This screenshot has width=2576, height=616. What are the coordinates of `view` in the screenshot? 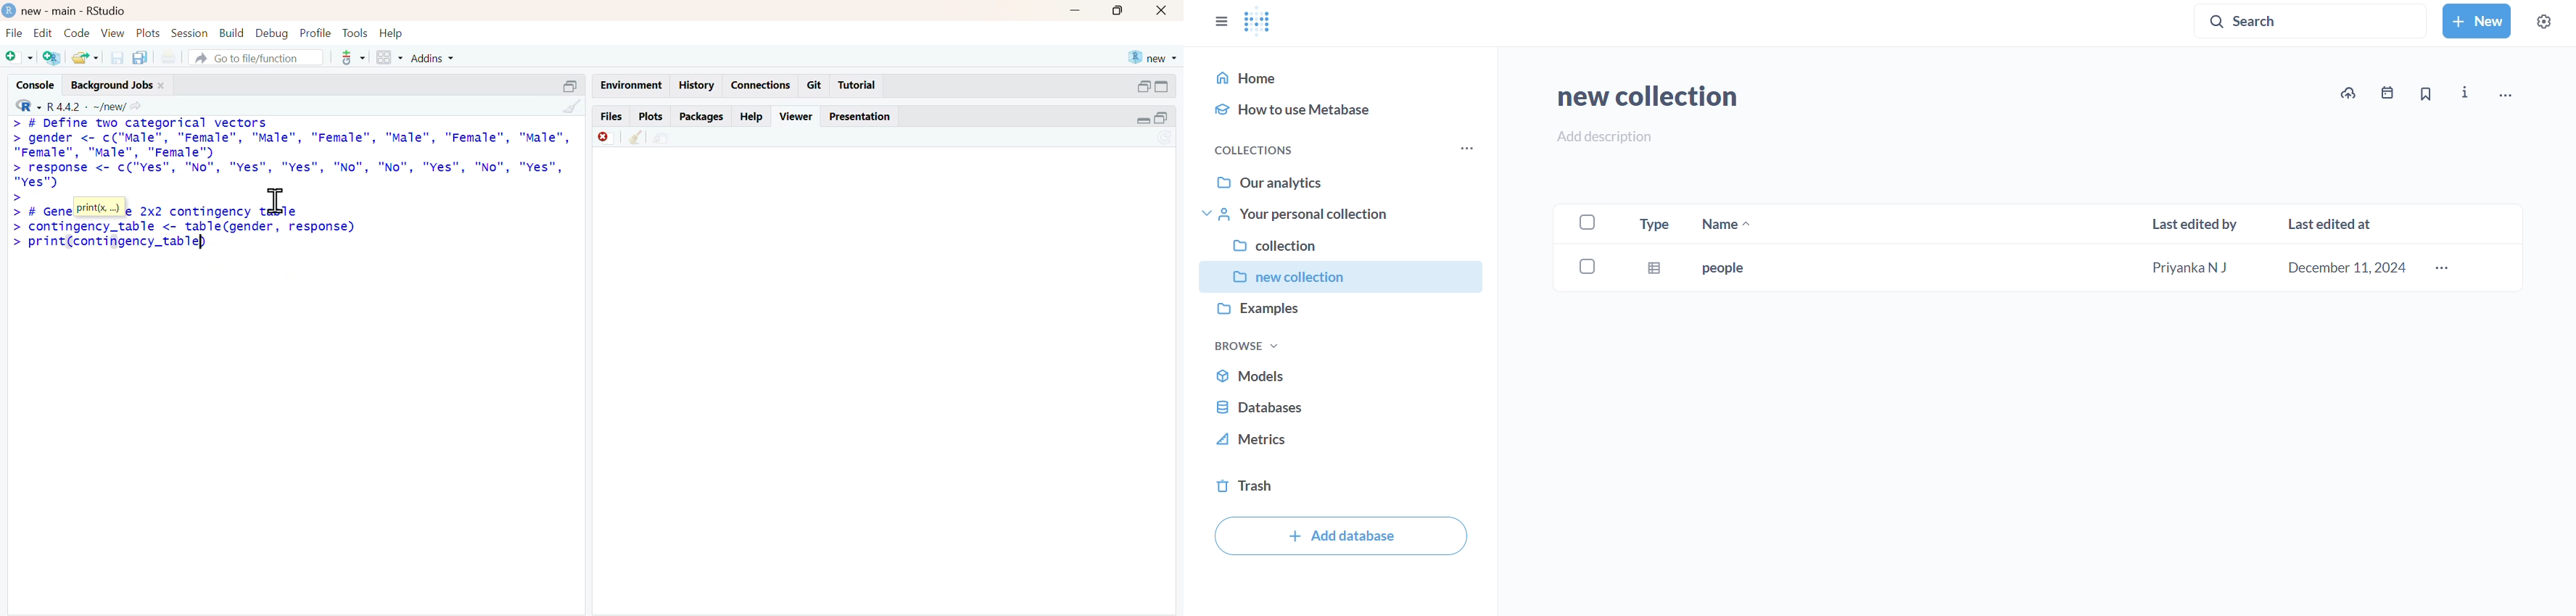 It's located at (113, 33).